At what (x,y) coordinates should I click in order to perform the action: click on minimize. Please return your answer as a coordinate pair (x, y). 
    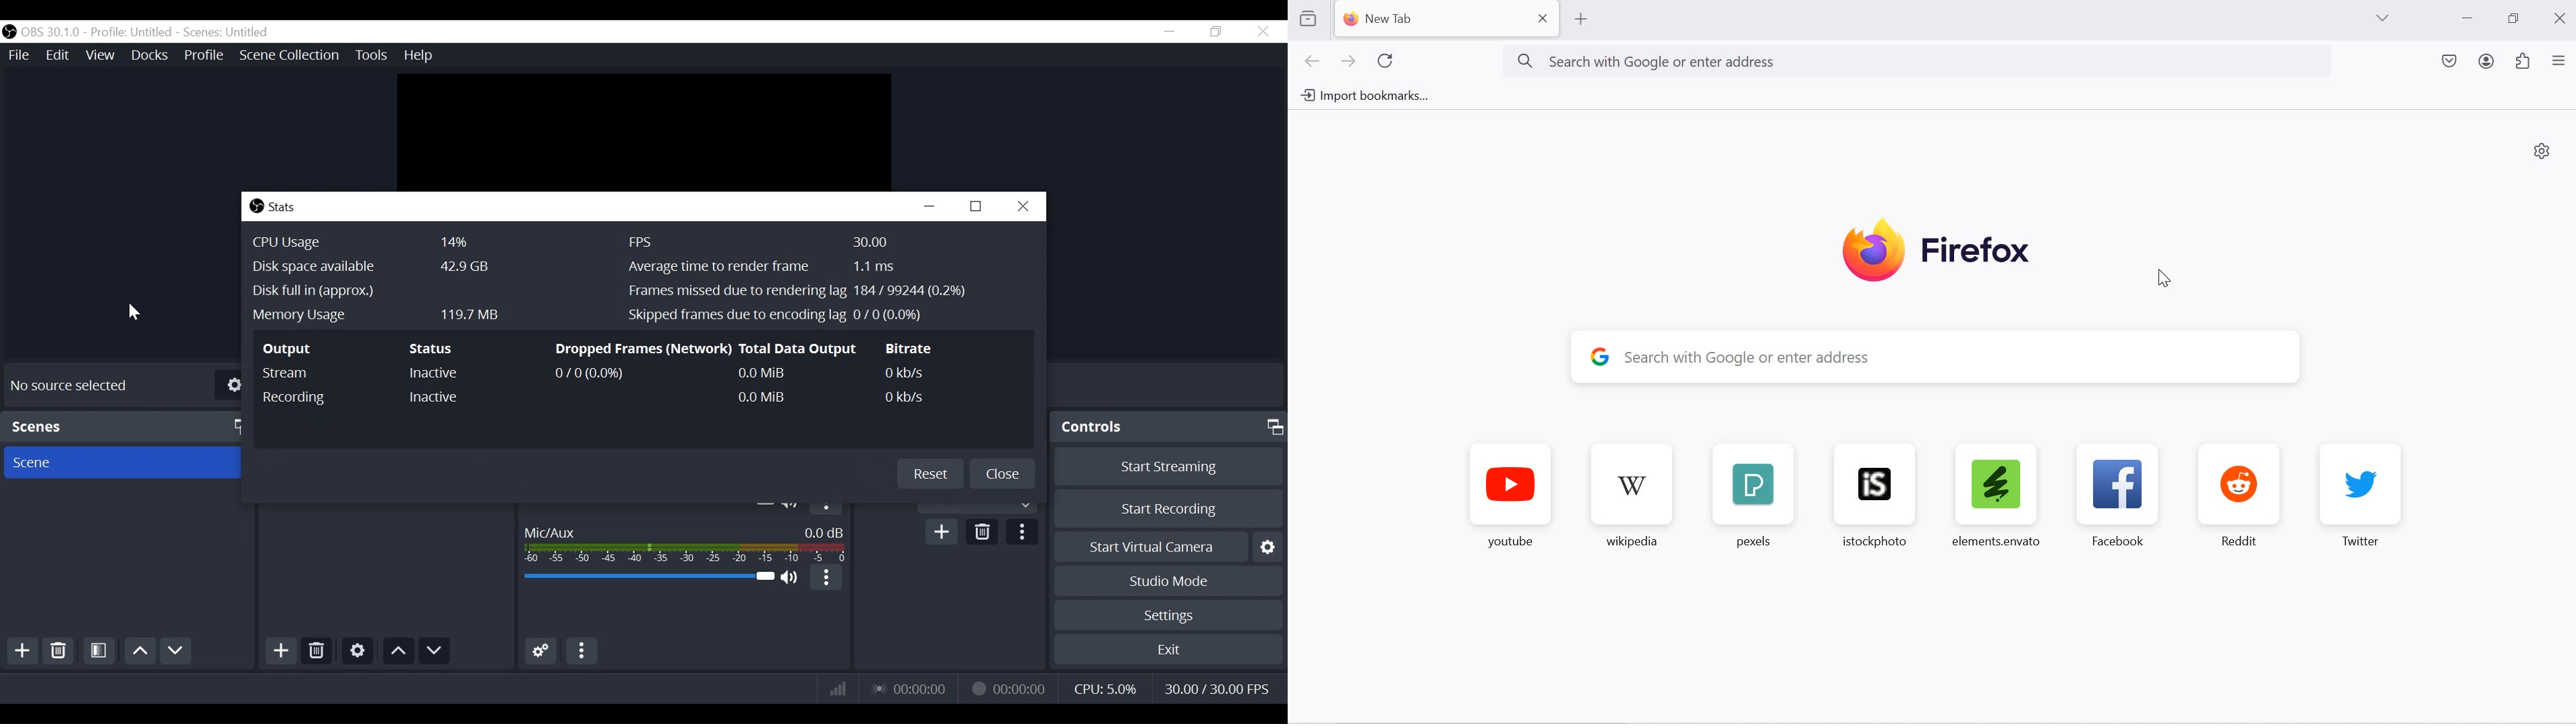
    Looking at the image, I should click on (1171, 32).